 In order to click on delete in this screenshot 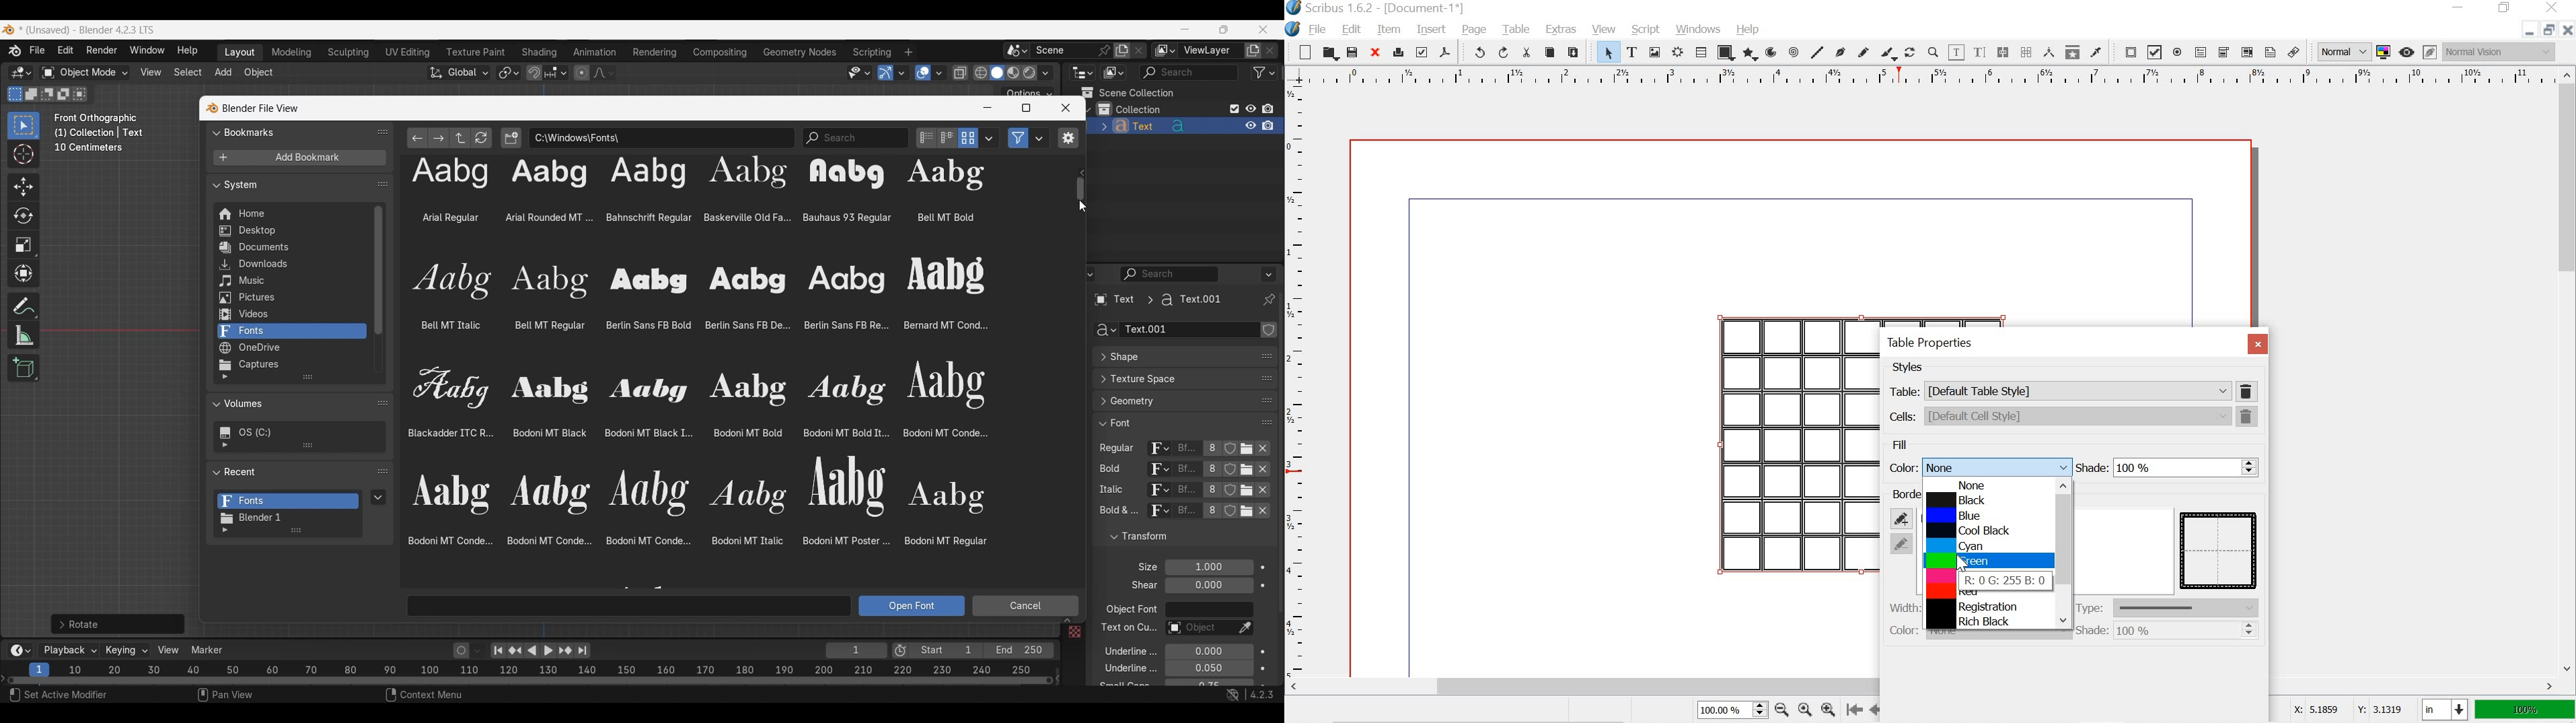, I will do `click(2249, 391)`.